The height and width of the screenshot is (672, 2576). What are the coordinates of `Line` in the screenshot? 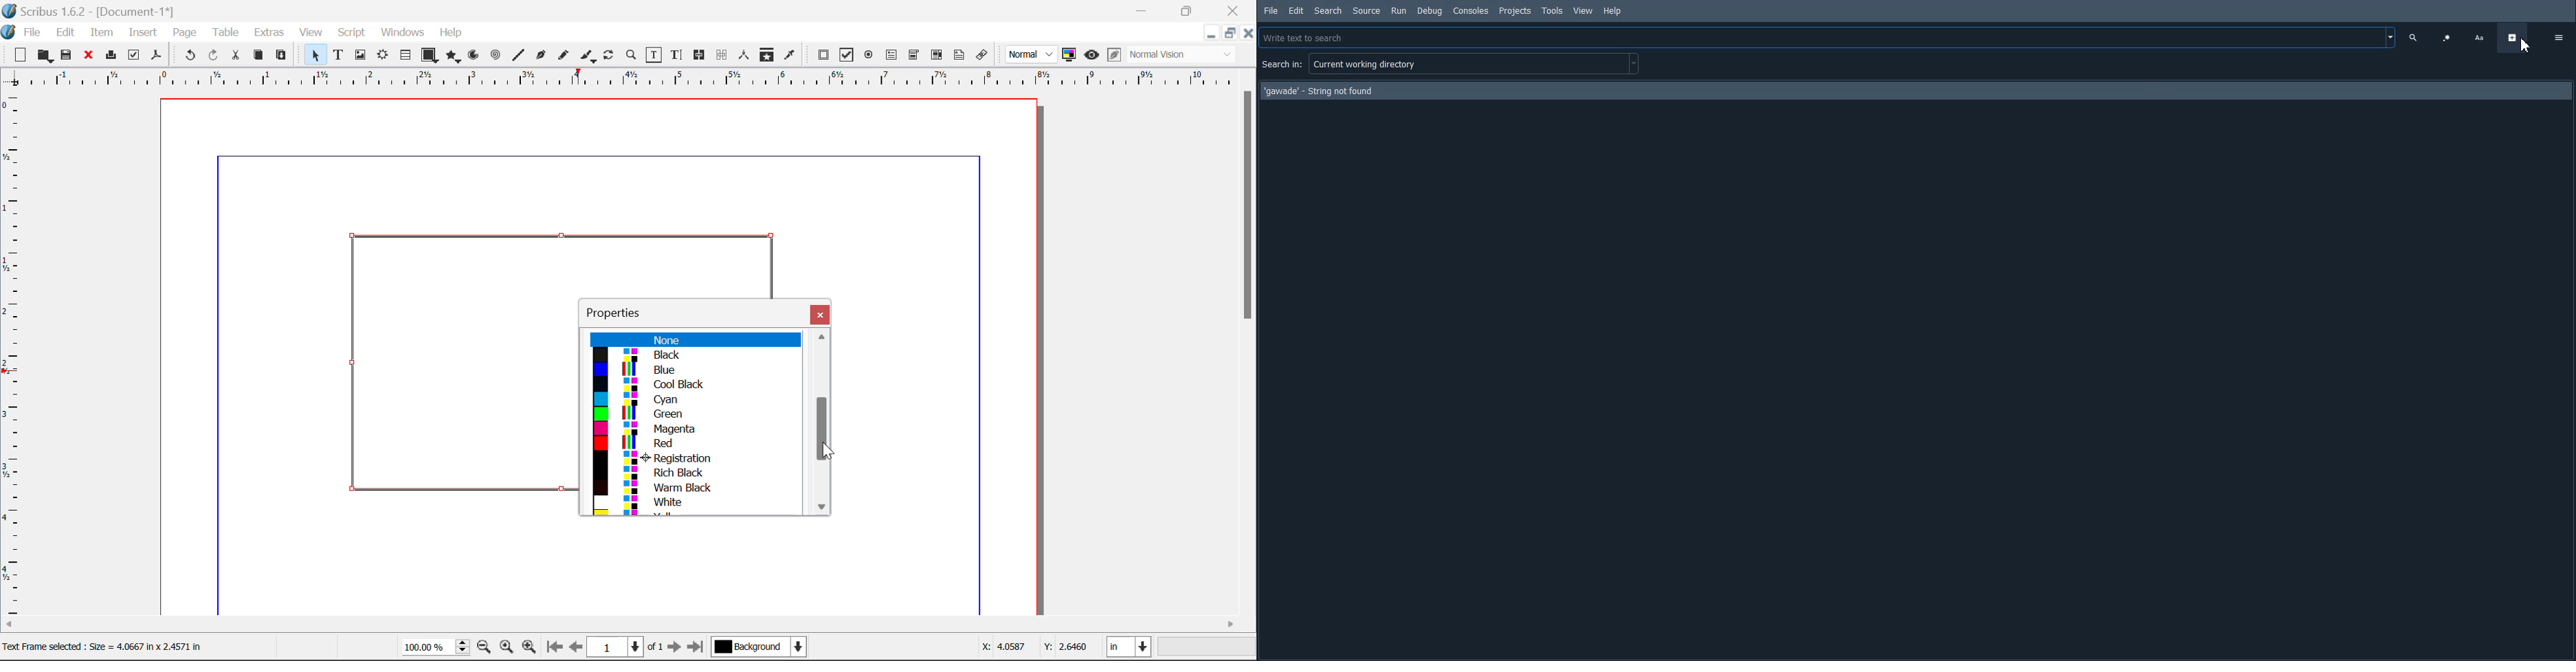 It's located at (518, 55).